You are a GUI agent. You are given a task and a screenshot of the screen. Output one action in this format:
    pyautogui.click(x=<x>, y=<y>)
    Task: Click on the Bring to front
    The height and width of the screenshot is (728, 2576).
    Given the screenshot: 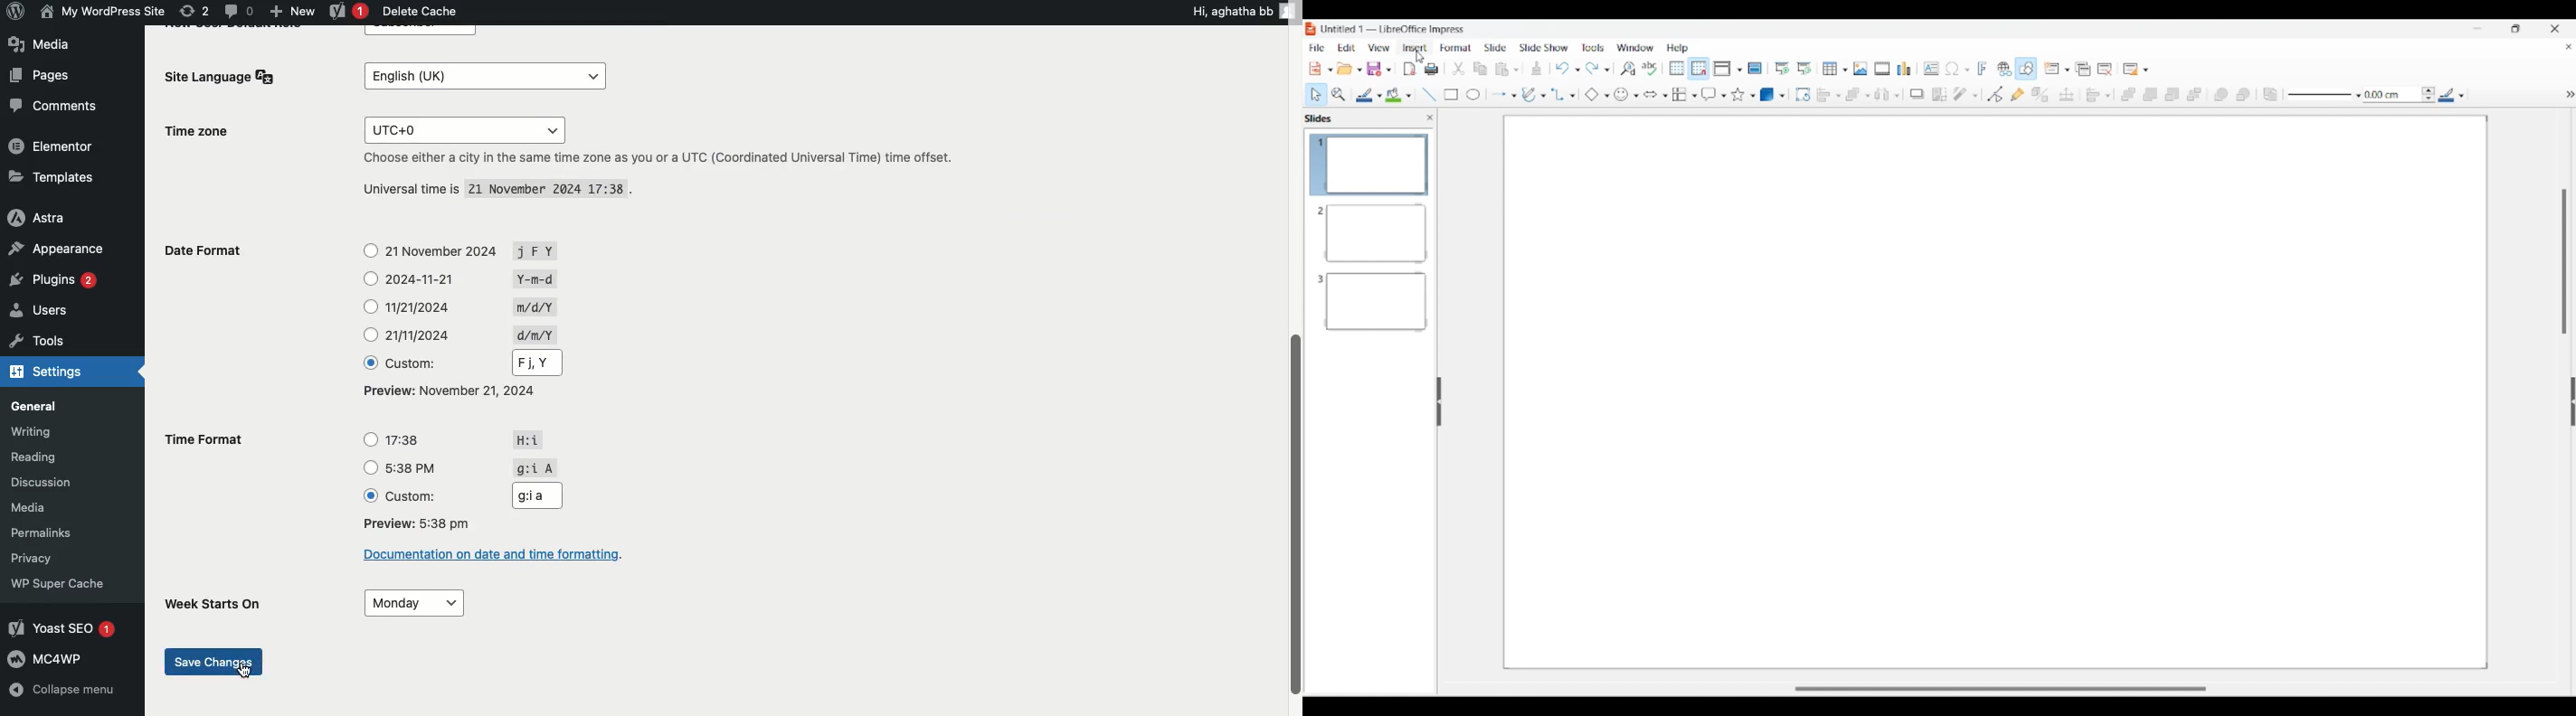 What is the action you would take?
    pyautogui.click(x=2128, y=95)
    